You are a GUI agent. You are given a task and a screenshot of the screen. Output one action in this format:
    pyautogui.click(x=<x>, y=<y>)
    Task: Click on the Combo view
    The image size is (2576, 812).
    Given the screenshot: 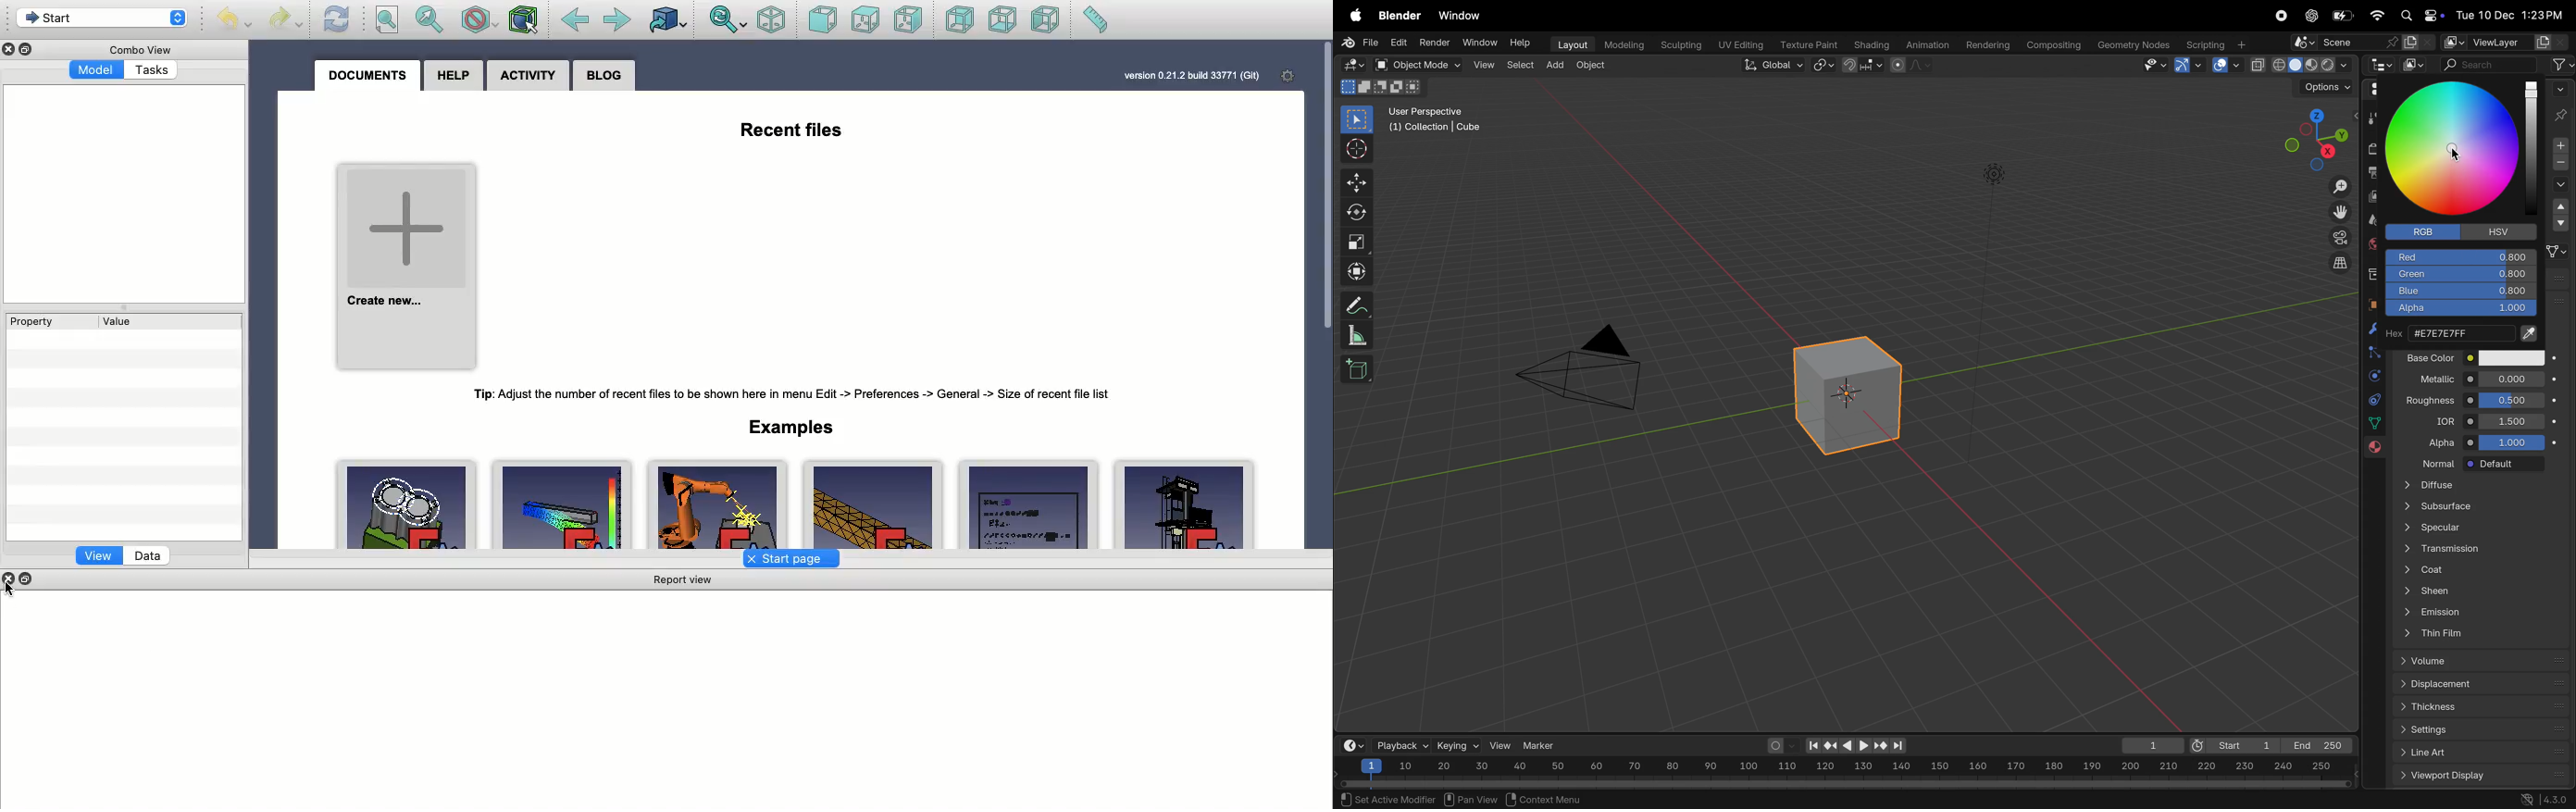 What is the action you would take?
    pyautogui.click(x=138, y=50)
    